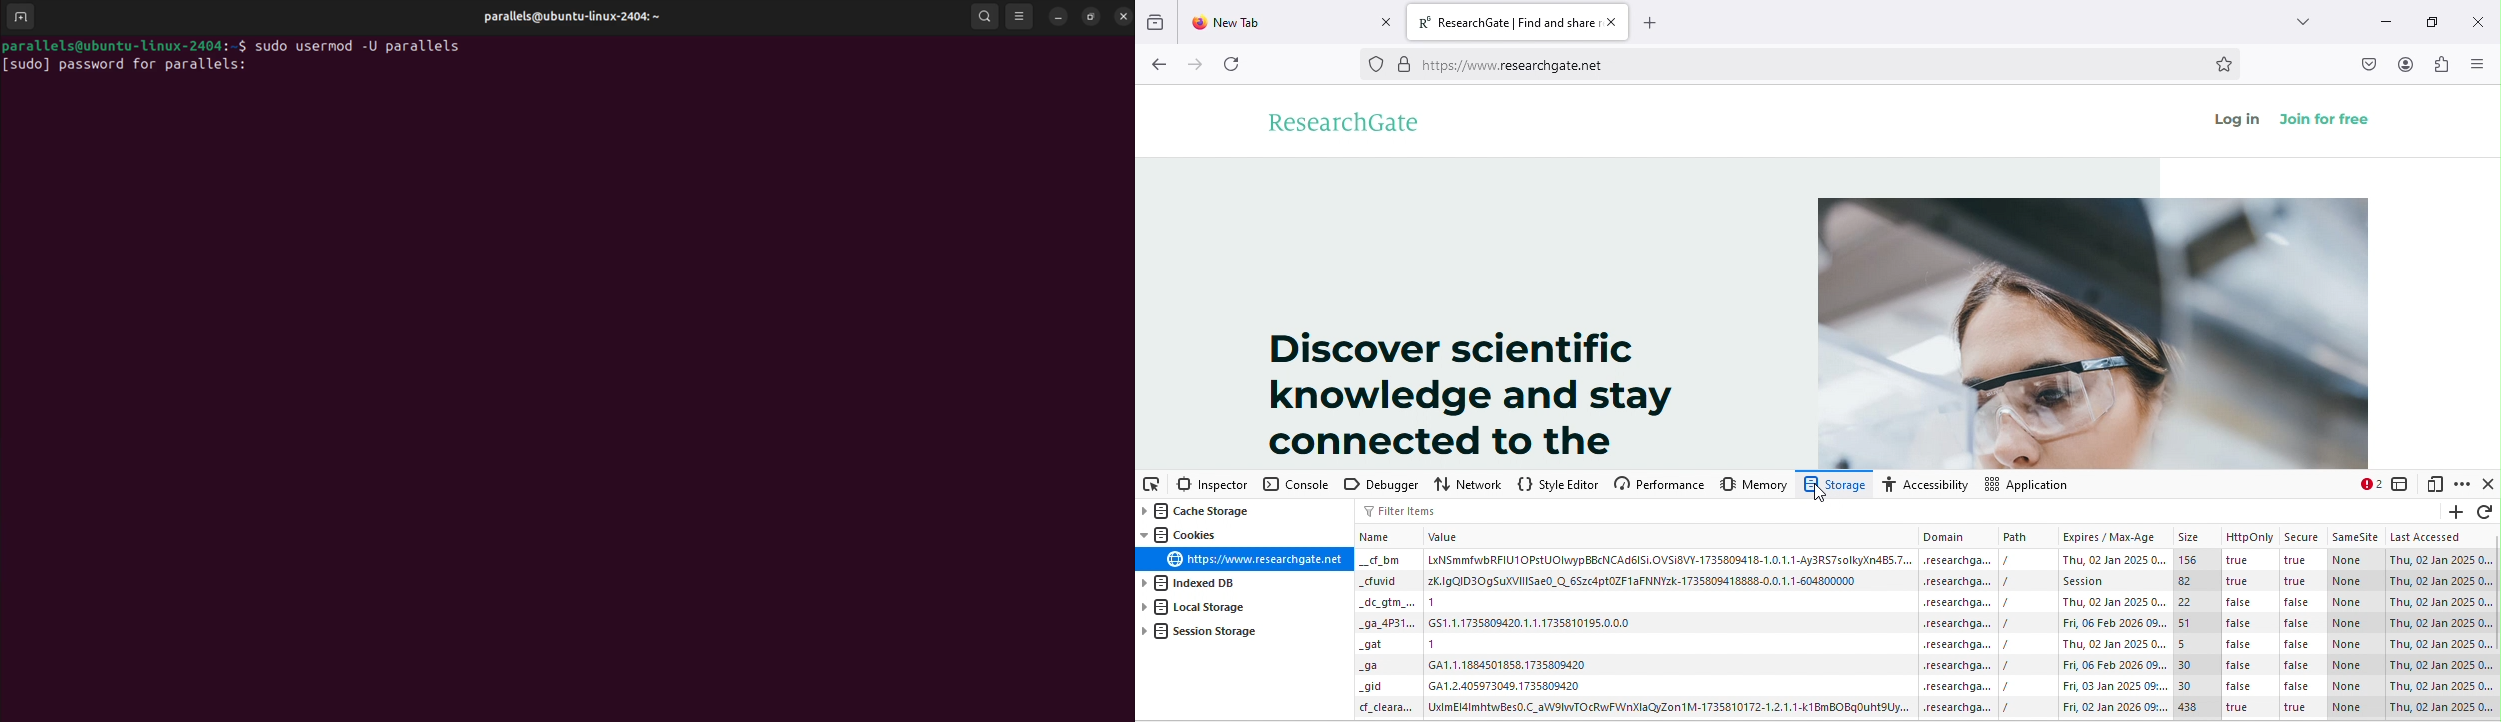 The image size is (2520, 728). I want to click on log in, so click(2233, 122).